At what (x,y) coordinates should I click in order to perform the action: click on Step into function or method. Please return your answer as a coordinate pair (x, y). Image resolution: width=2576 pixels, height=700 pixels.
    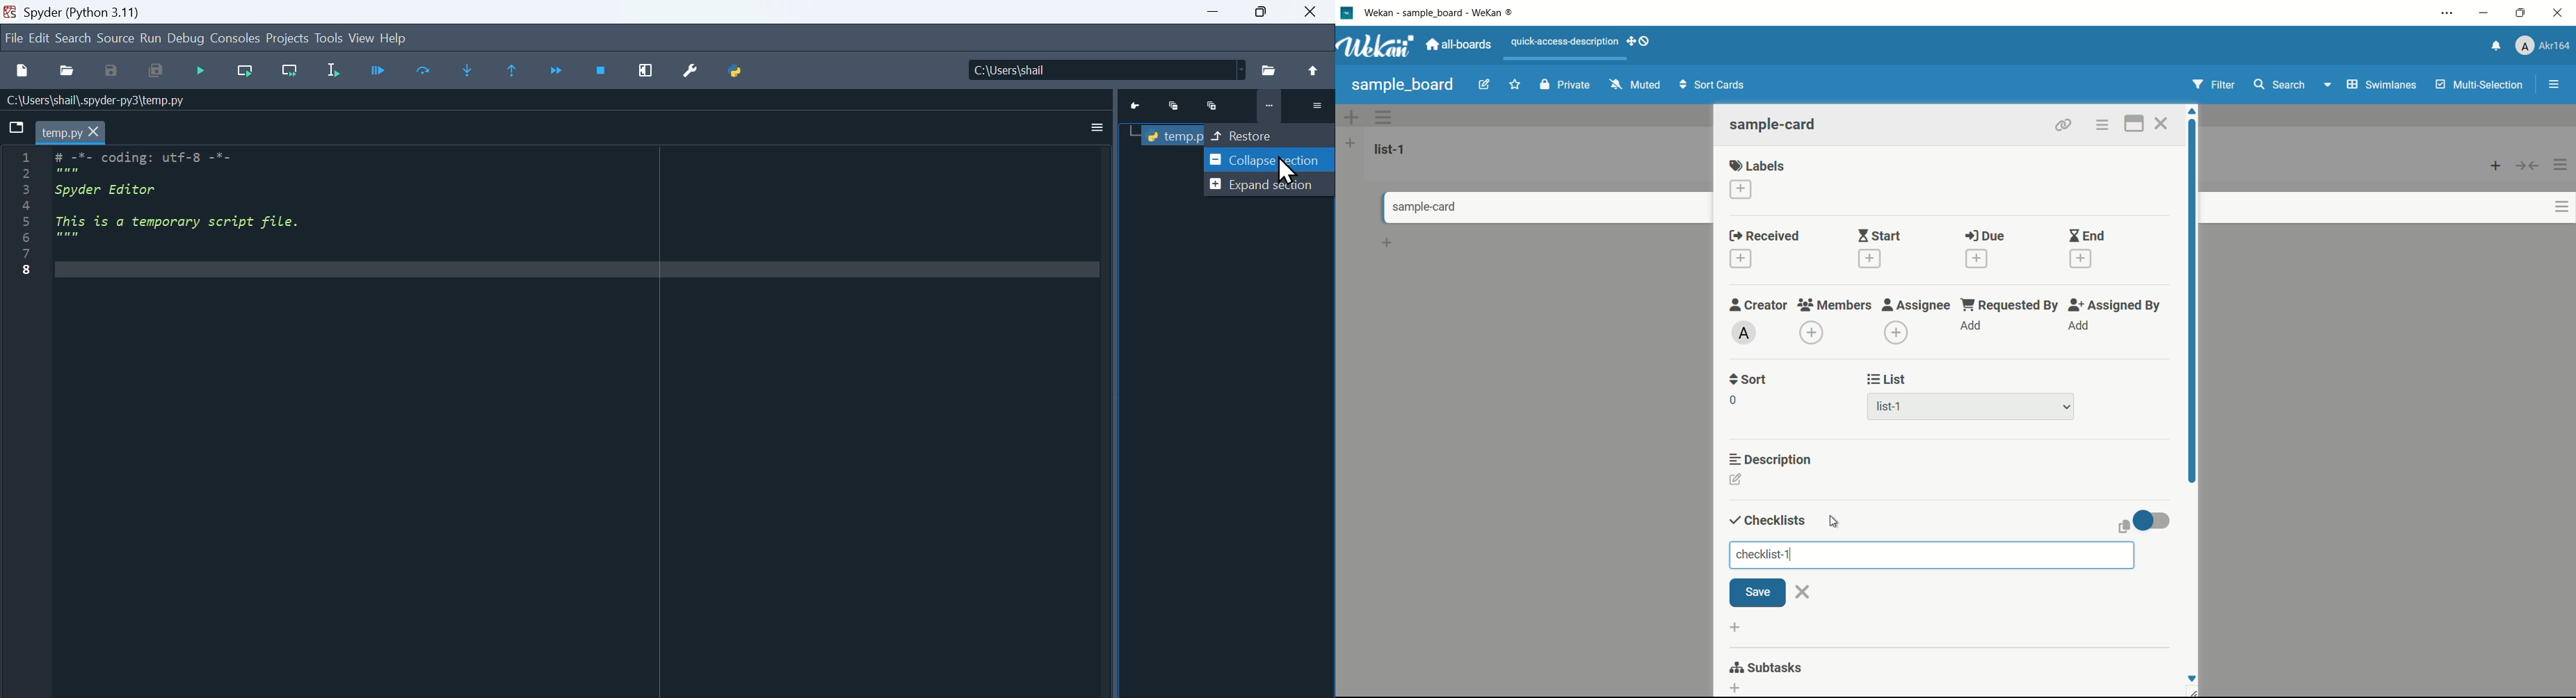
    Looking at the image, I should click on (467, 72).